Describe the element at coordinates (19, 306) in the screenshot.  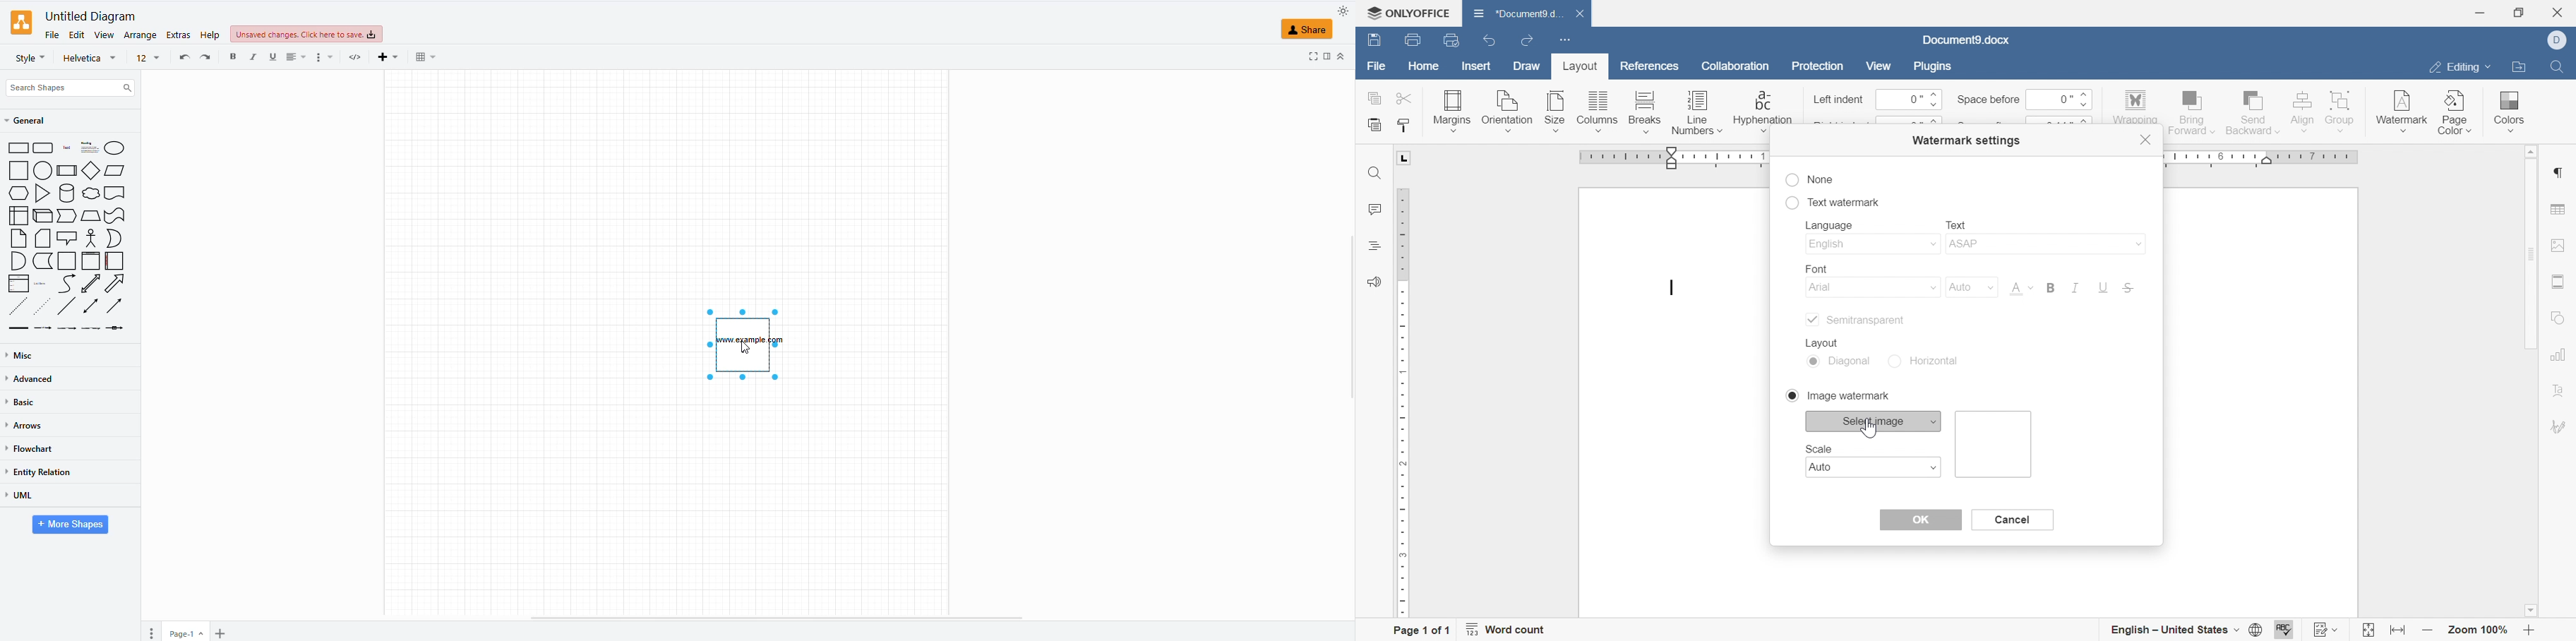
I see `dashed line` at that location.